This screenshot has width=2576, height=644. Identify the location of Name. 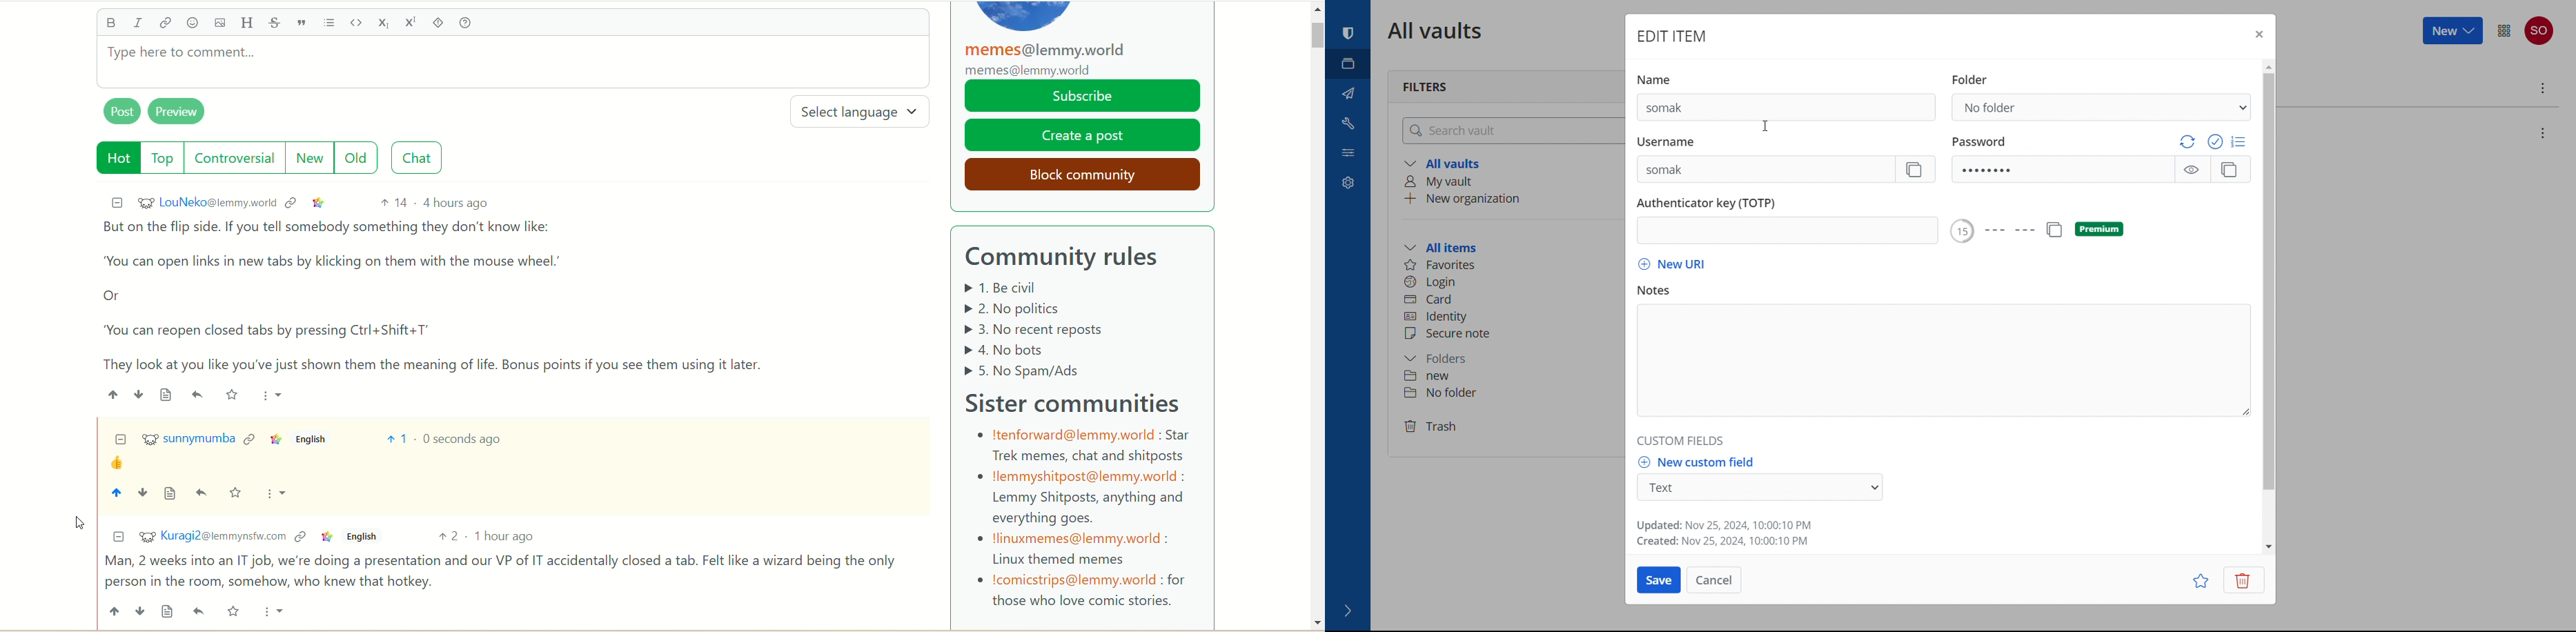
(1664, 76).